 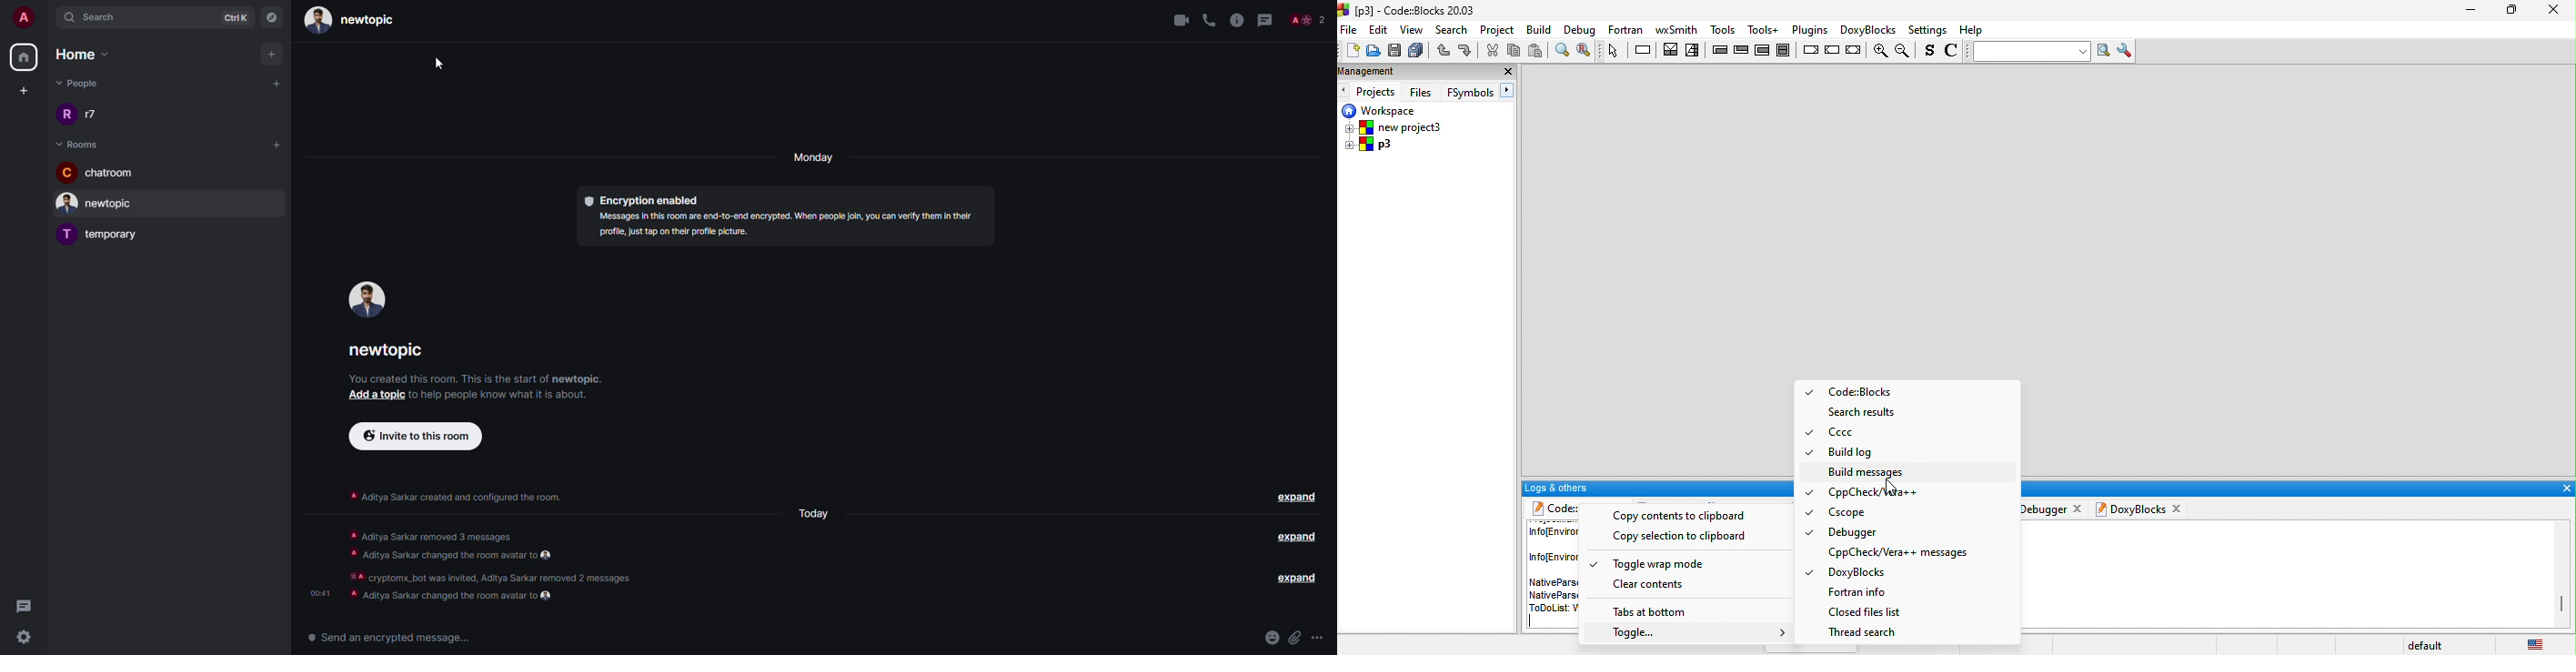 I want to click on temporary, so click(x=105, y=235).